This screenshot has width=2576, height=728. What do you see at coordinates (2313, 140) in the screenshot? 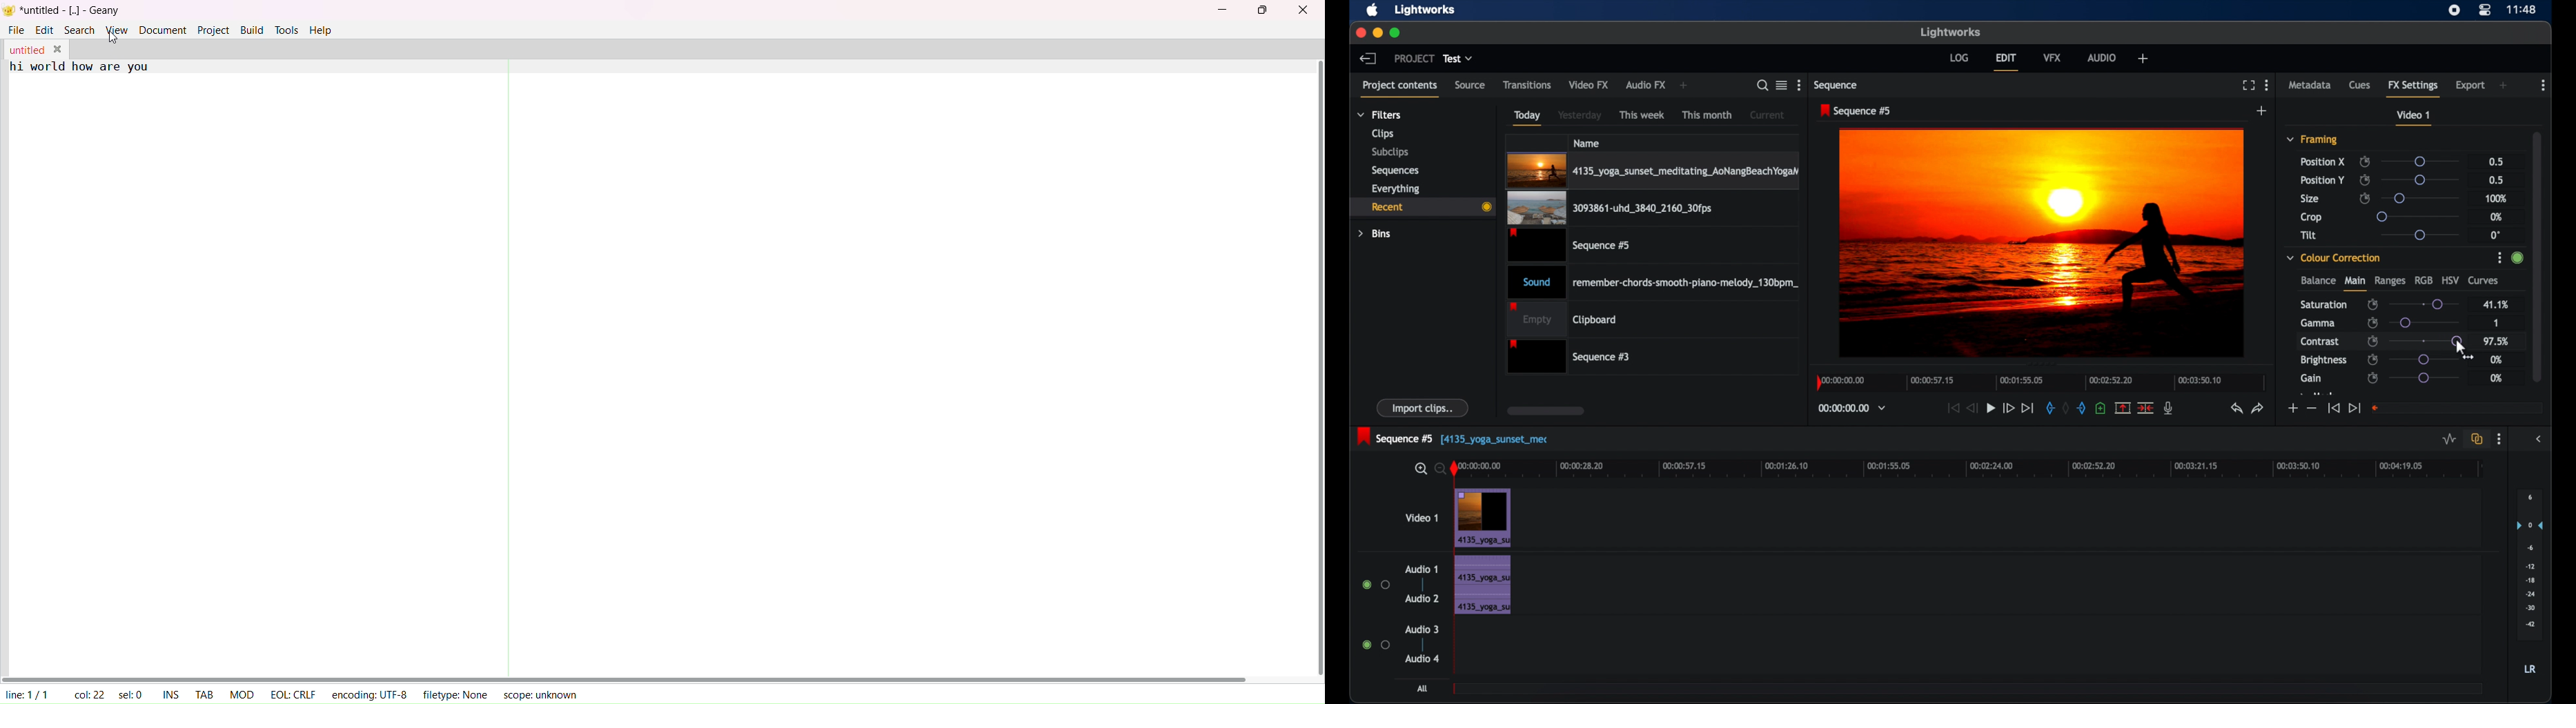
I see `framing` at bounding box center [2313, 140].